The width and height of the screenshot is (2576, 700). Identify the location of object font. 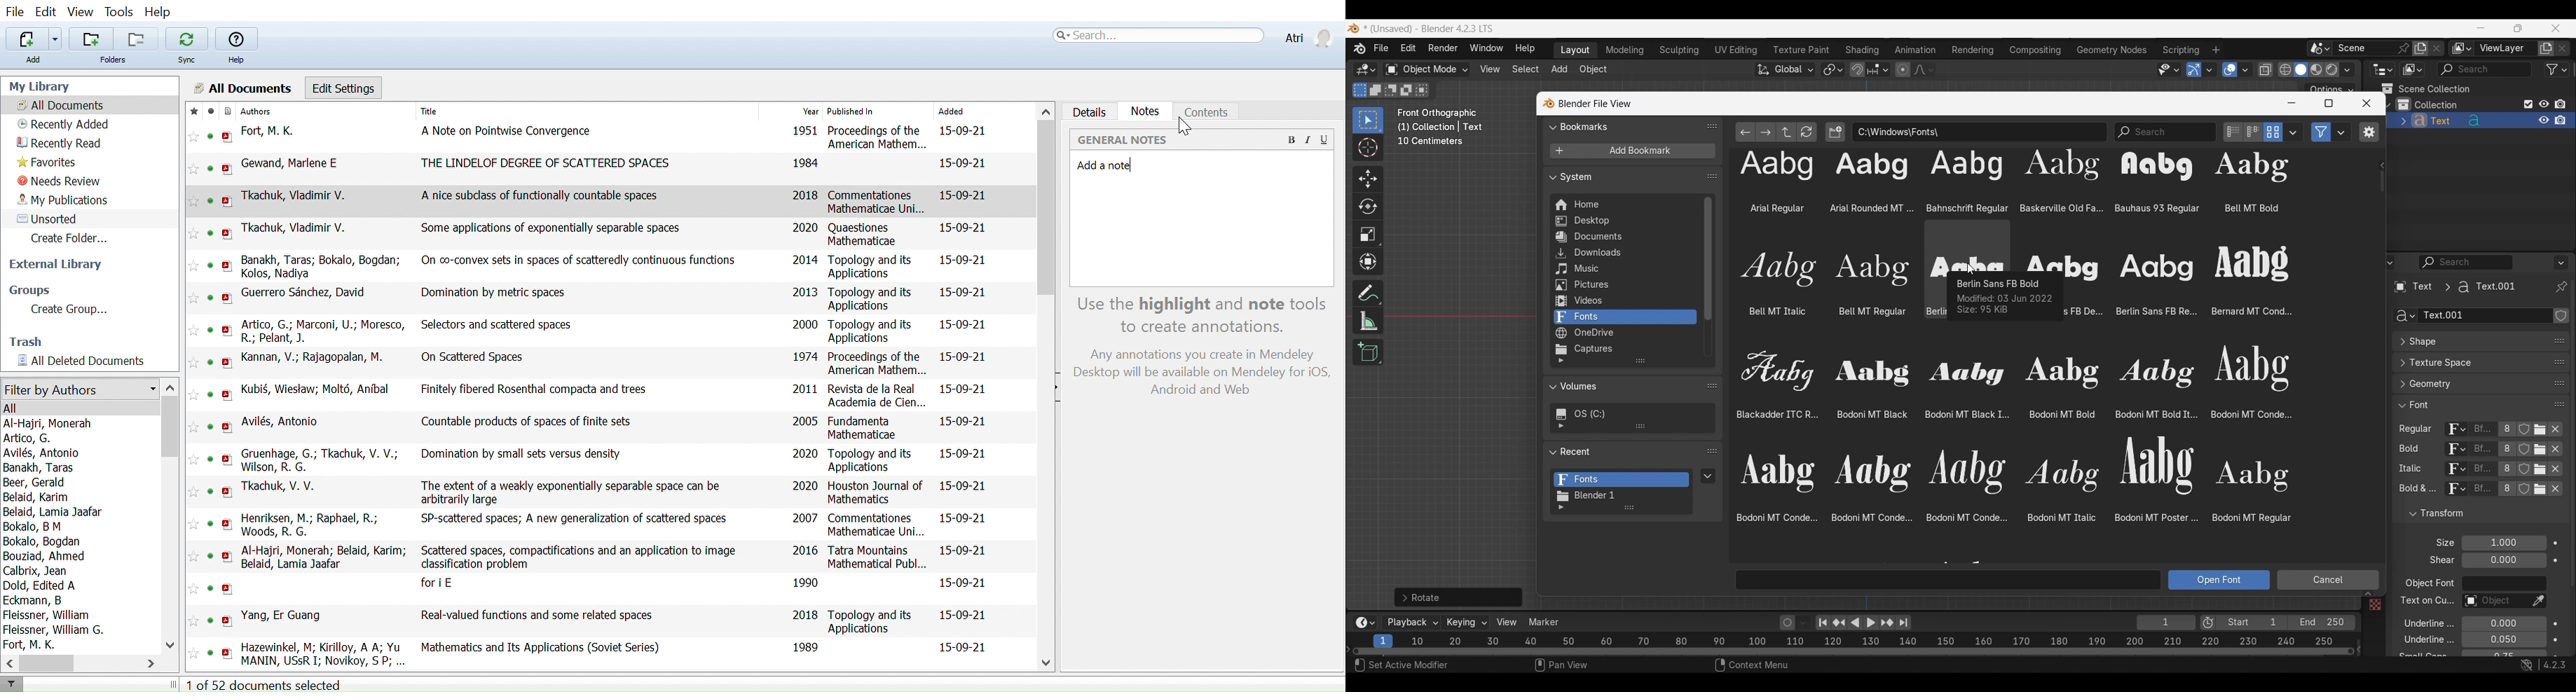
(2429, 585).